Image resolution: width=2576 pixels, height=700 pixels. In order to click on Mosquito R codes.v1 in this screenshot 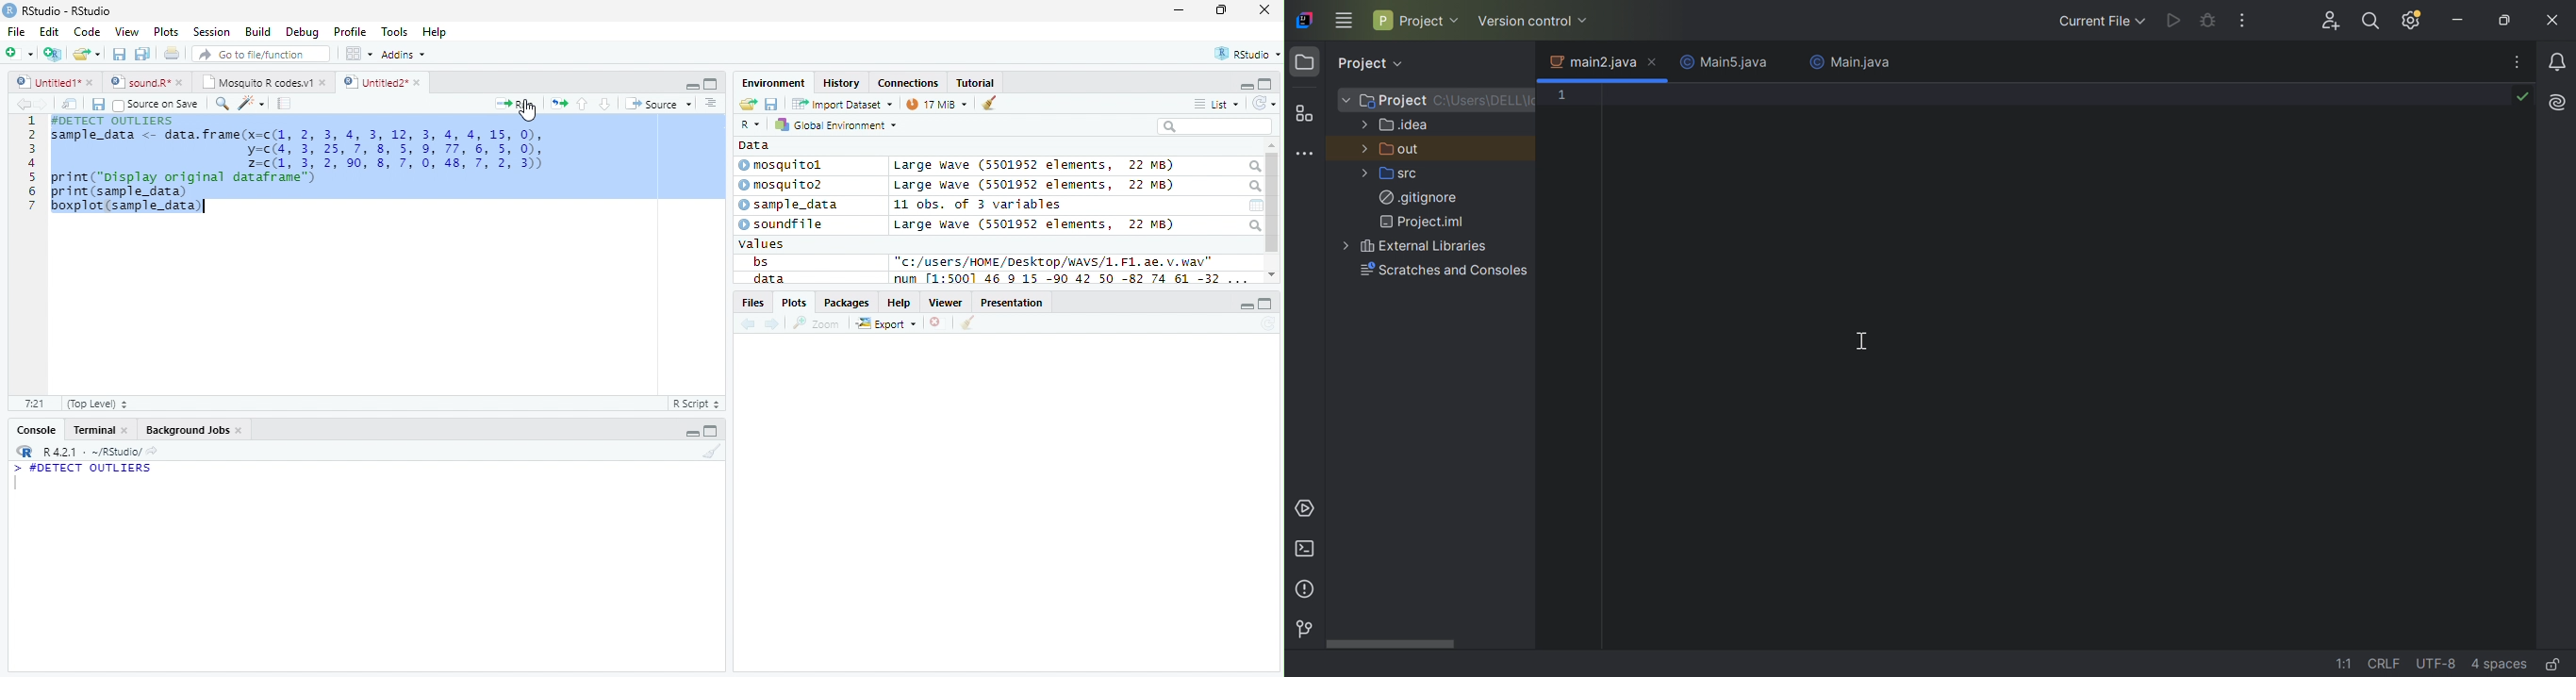, I will do `click(261, 81)`.